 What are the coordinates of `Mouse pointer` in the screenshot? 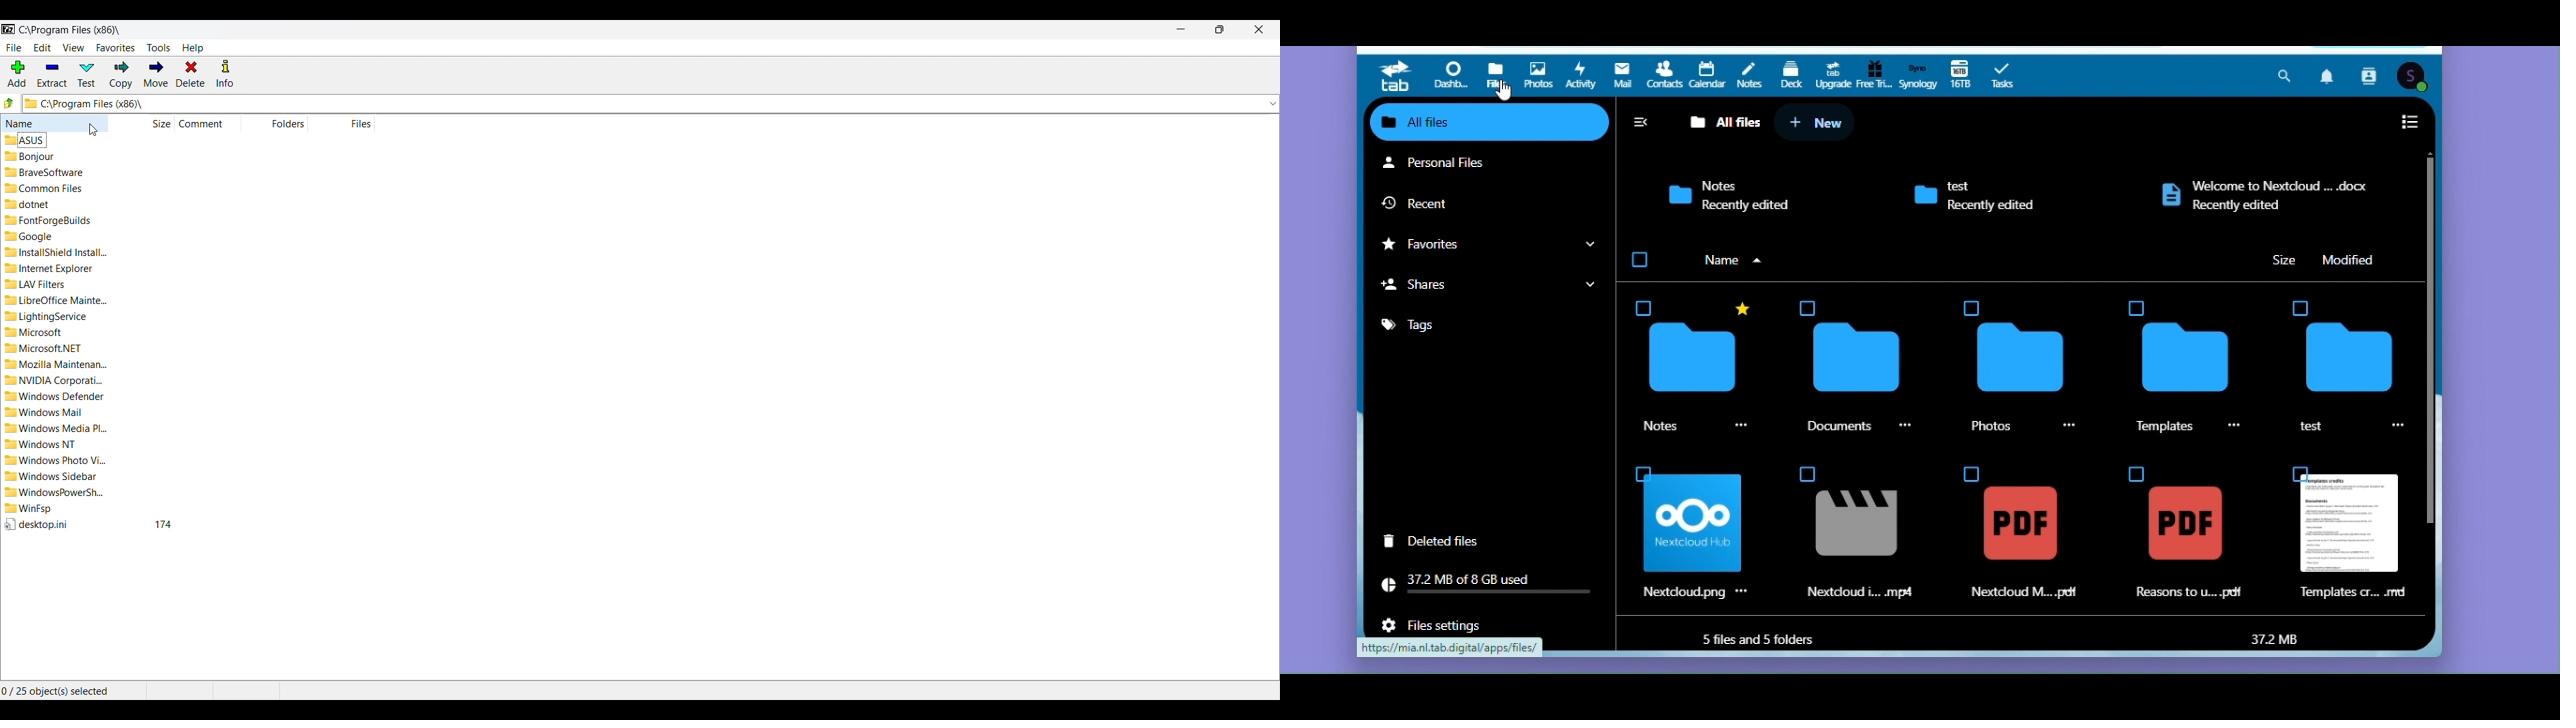 It's located at (1502, 92).